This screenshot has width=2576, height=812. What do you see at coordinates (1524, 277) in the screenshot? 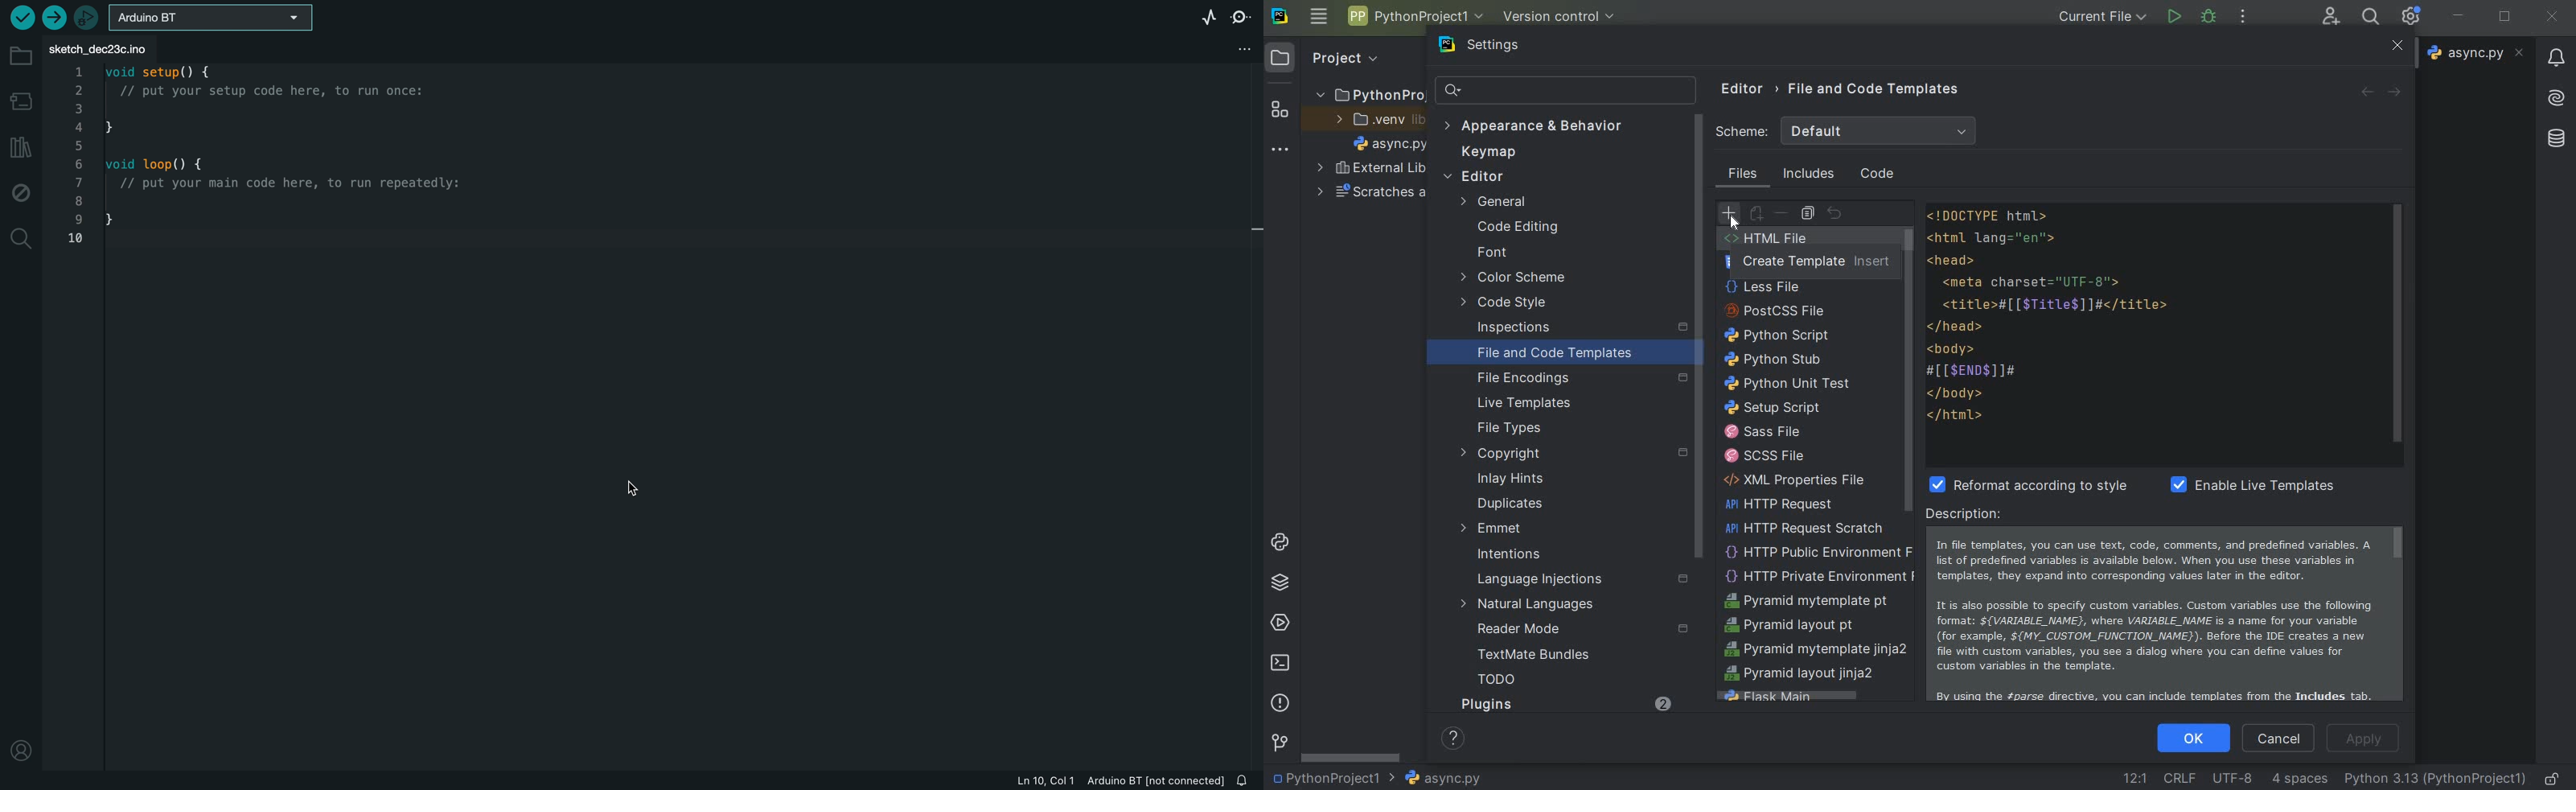
I see `color scheme` at bounding box center [1524, 277].